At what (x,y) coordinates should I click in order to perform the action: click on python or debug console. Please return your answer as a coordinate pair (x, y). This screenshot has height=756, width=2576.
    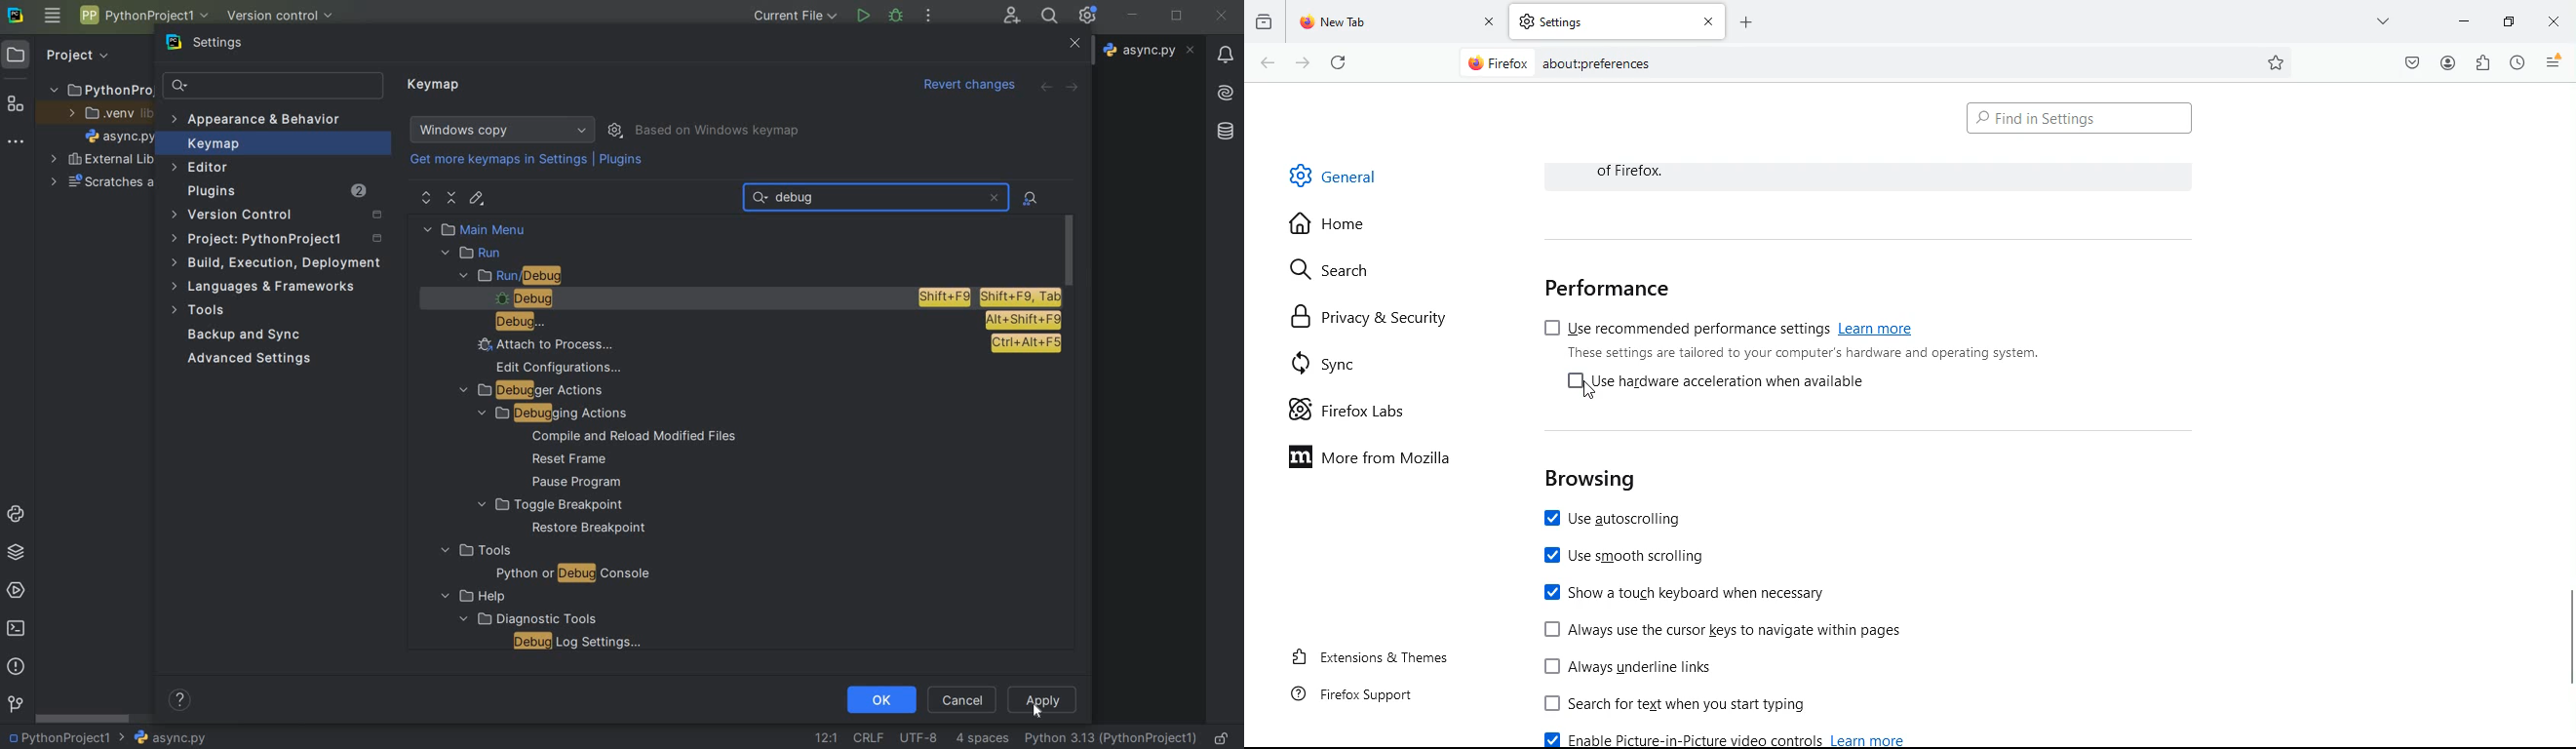
    Looking at the image, I should click on (573, 575).